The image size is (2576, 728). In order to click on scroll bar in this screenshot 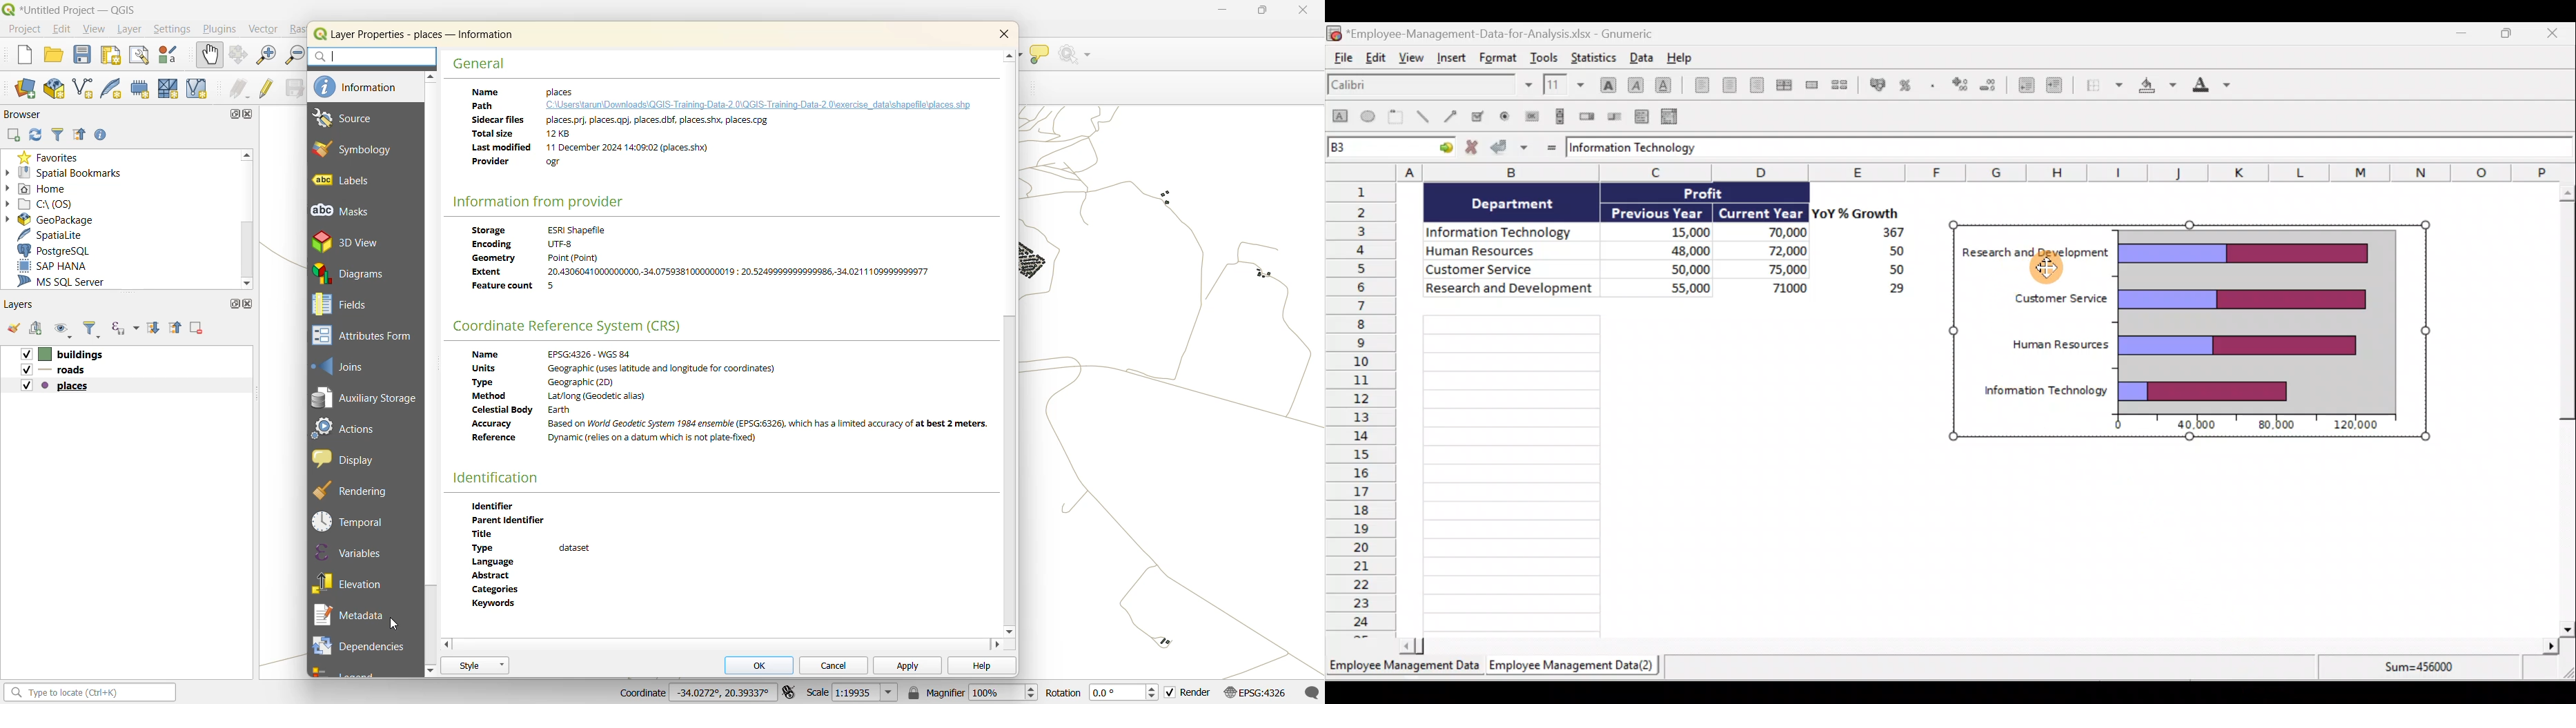, I will do `click(1008, 468)`.